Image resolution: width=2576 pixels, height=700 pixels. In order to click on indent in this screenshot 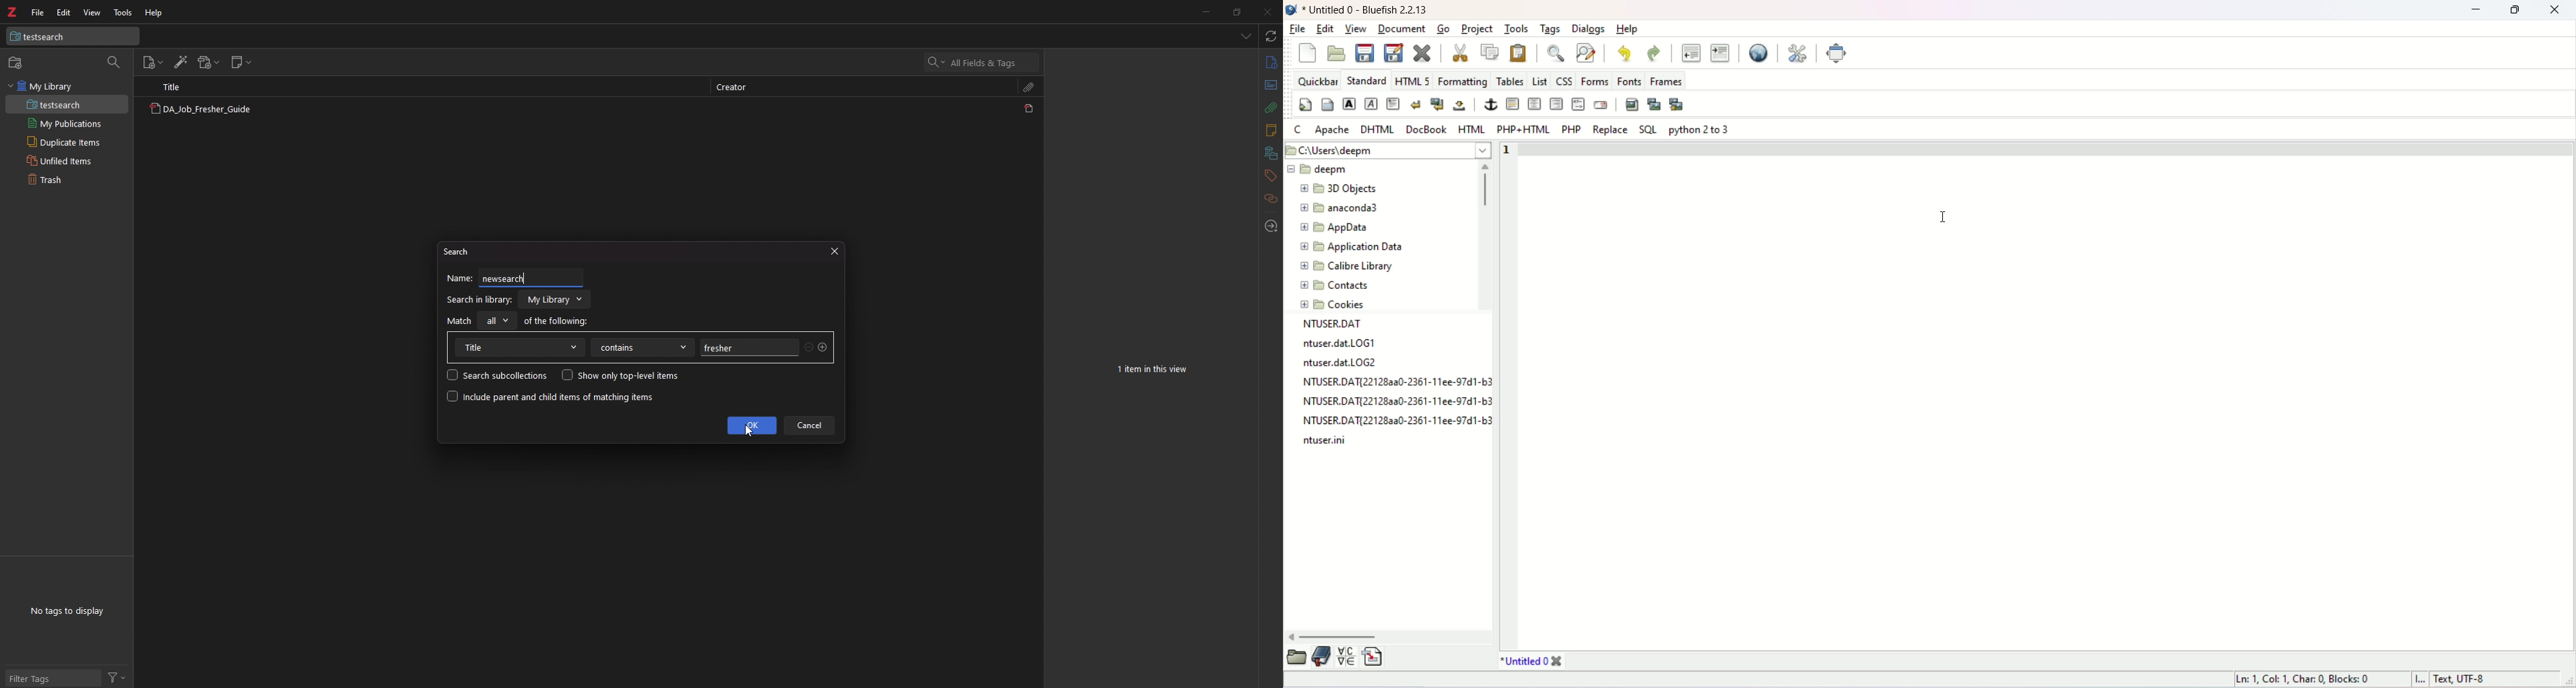, I will do `click(1721, 53)`.